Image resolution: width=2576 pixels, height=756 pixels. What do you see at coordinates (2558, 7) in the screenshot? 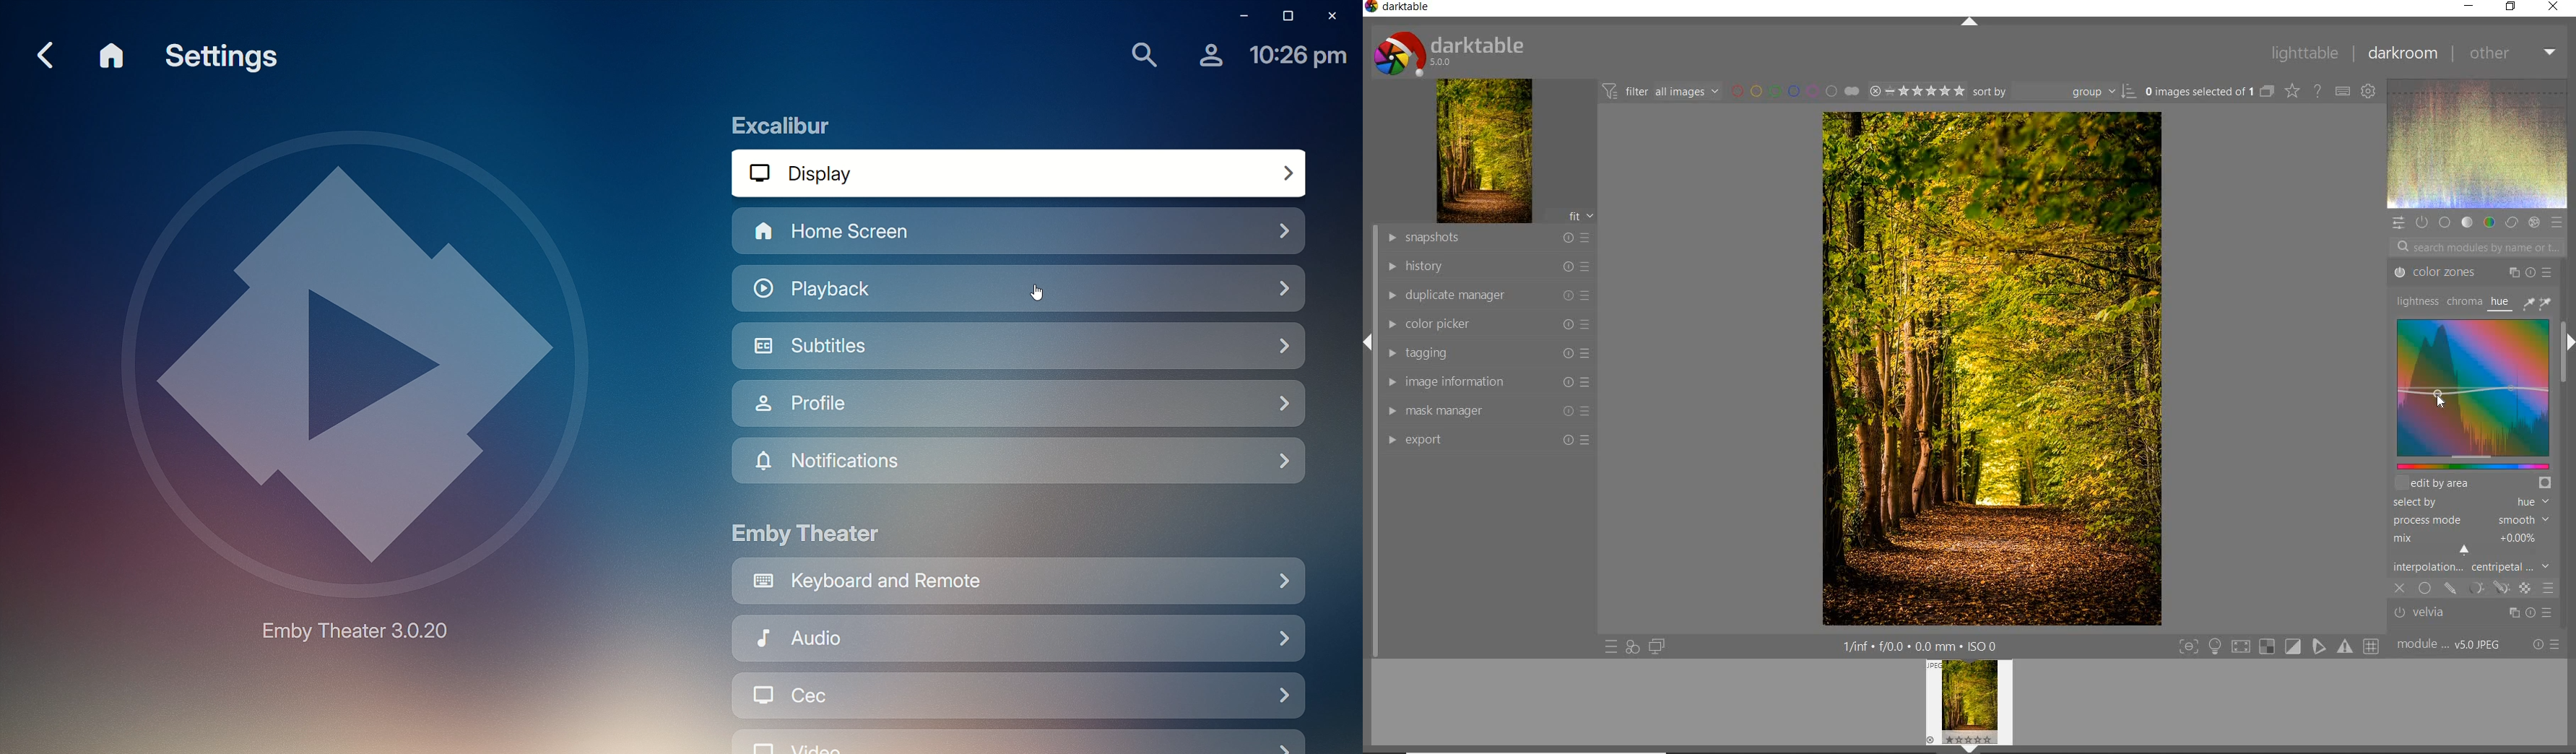
I see `CLOSE` at bounding box center [2558, 7].